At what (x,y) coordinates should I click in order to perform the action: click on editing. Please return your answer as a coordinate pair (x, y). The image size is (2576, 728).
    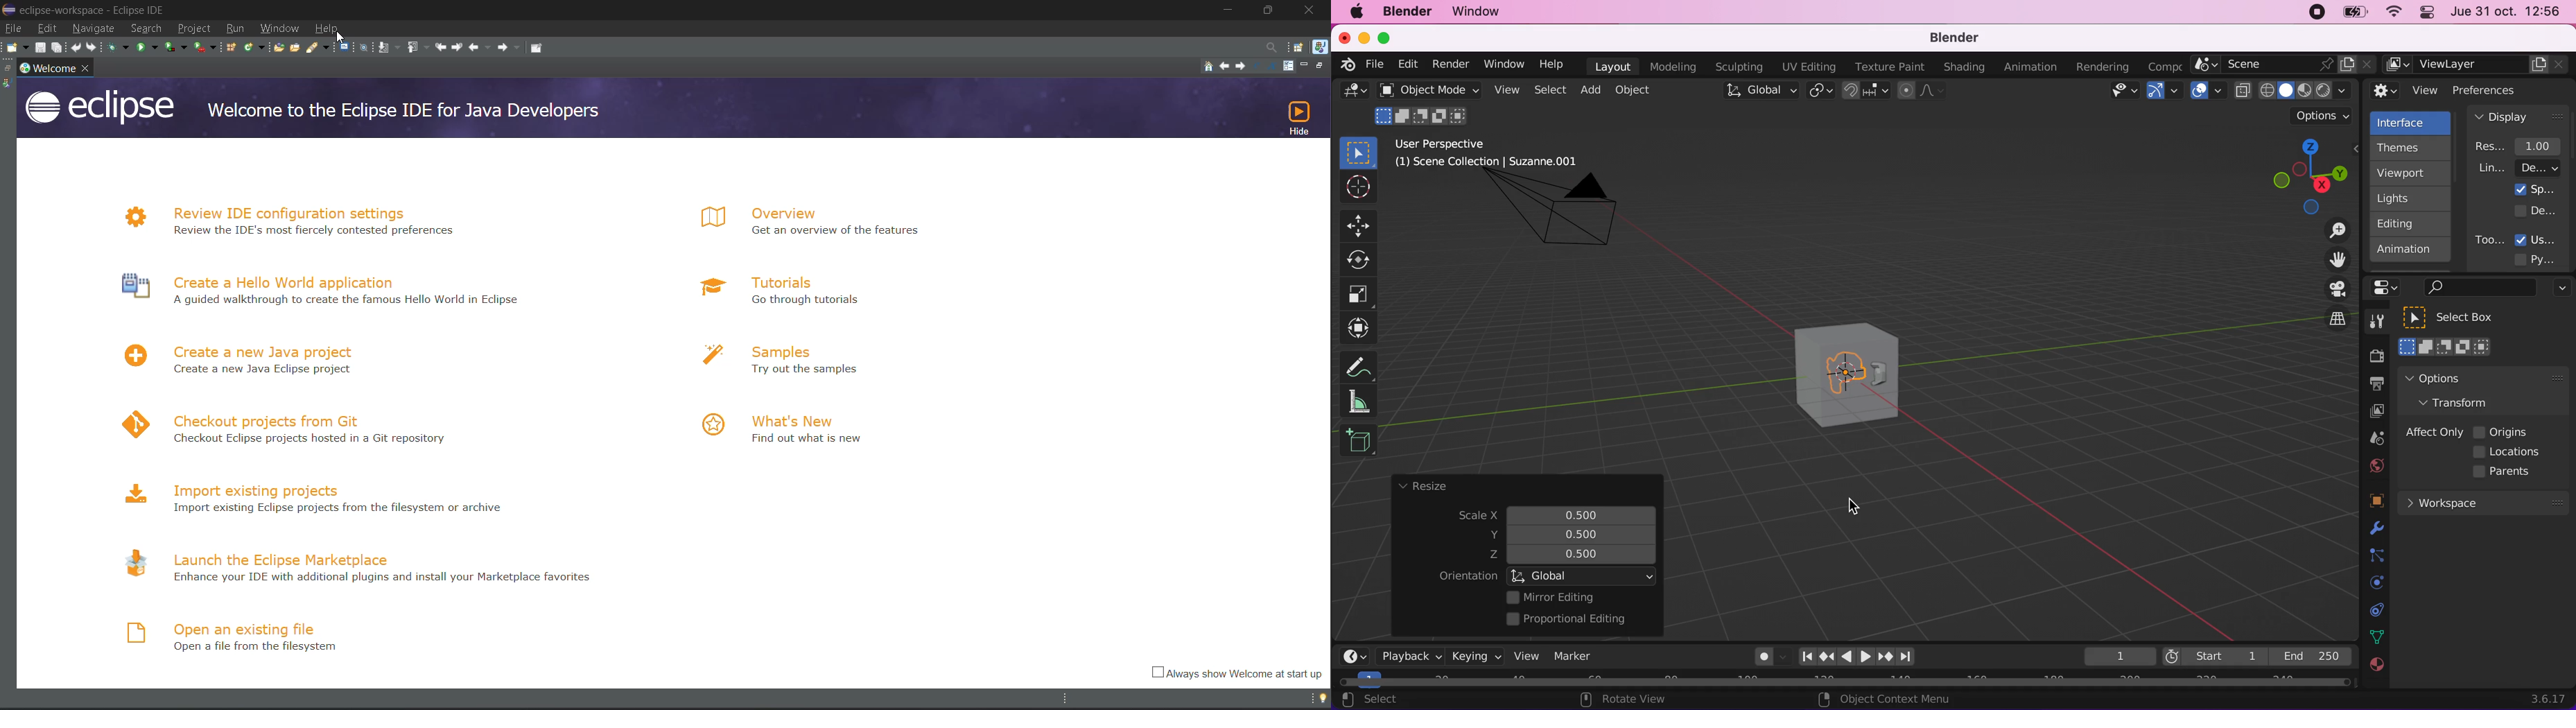
    Looking at the image, I should click on (2406, 223).